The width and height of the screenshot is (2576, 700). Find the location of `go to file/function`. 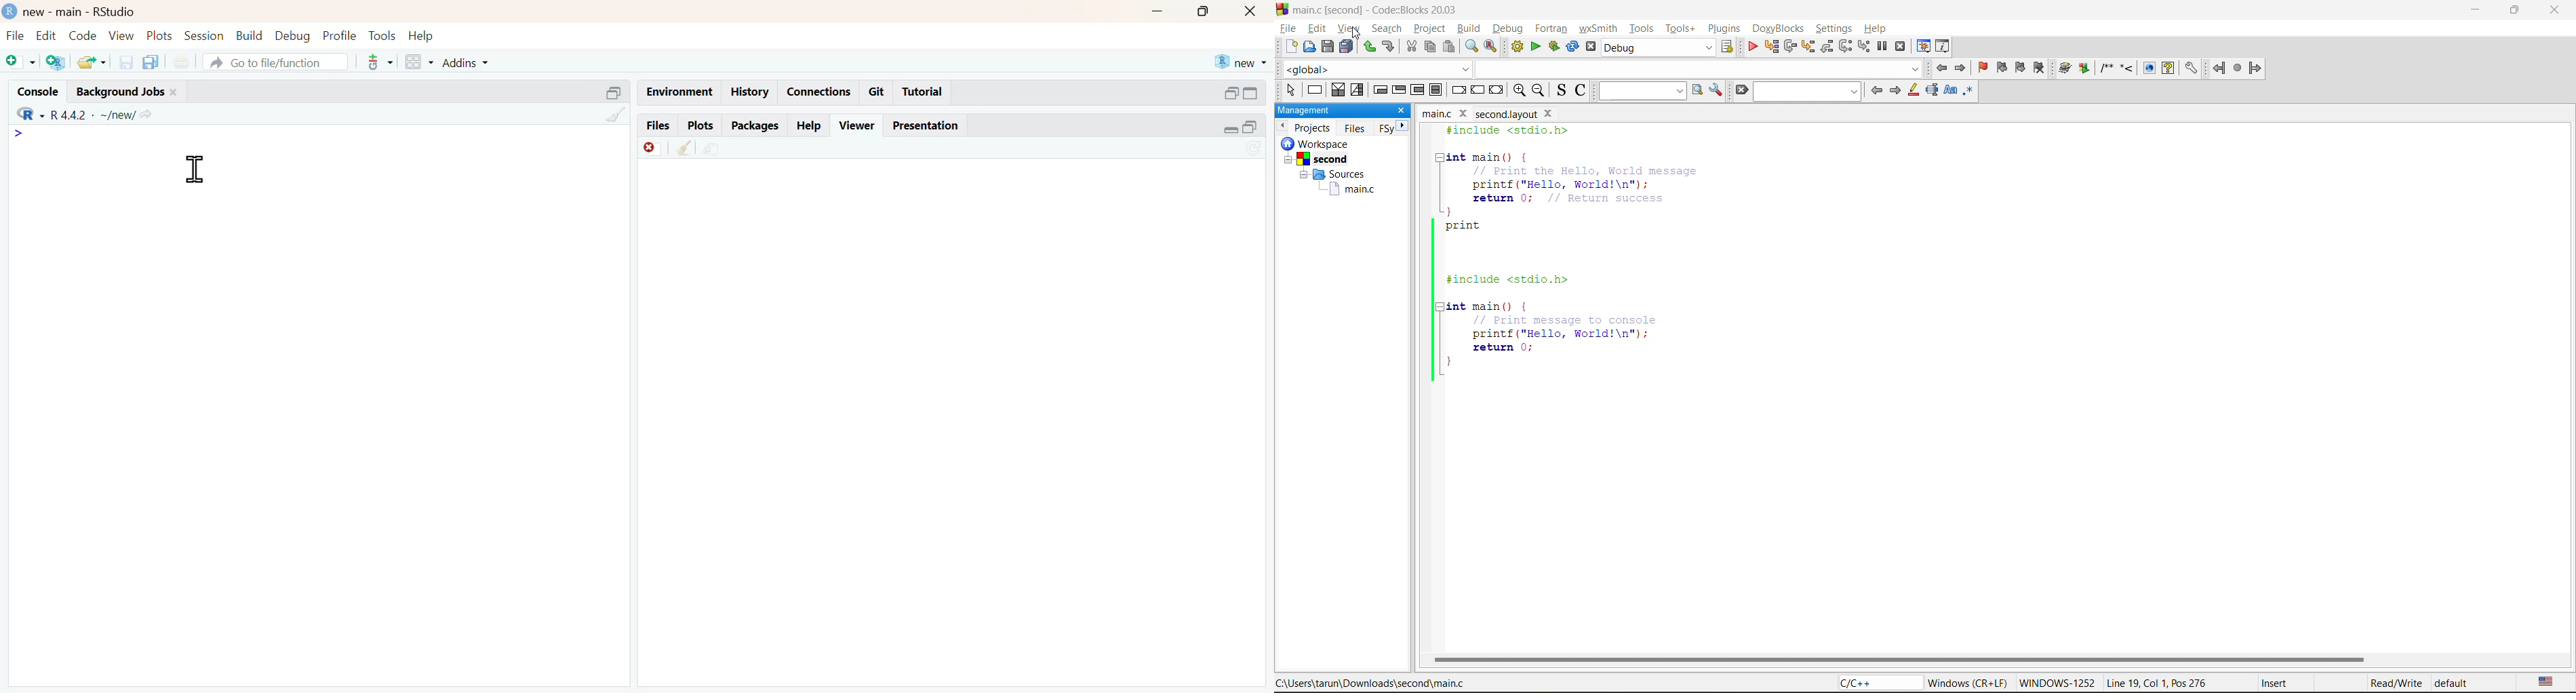

go to file/function is located at coordinates (277, 61).